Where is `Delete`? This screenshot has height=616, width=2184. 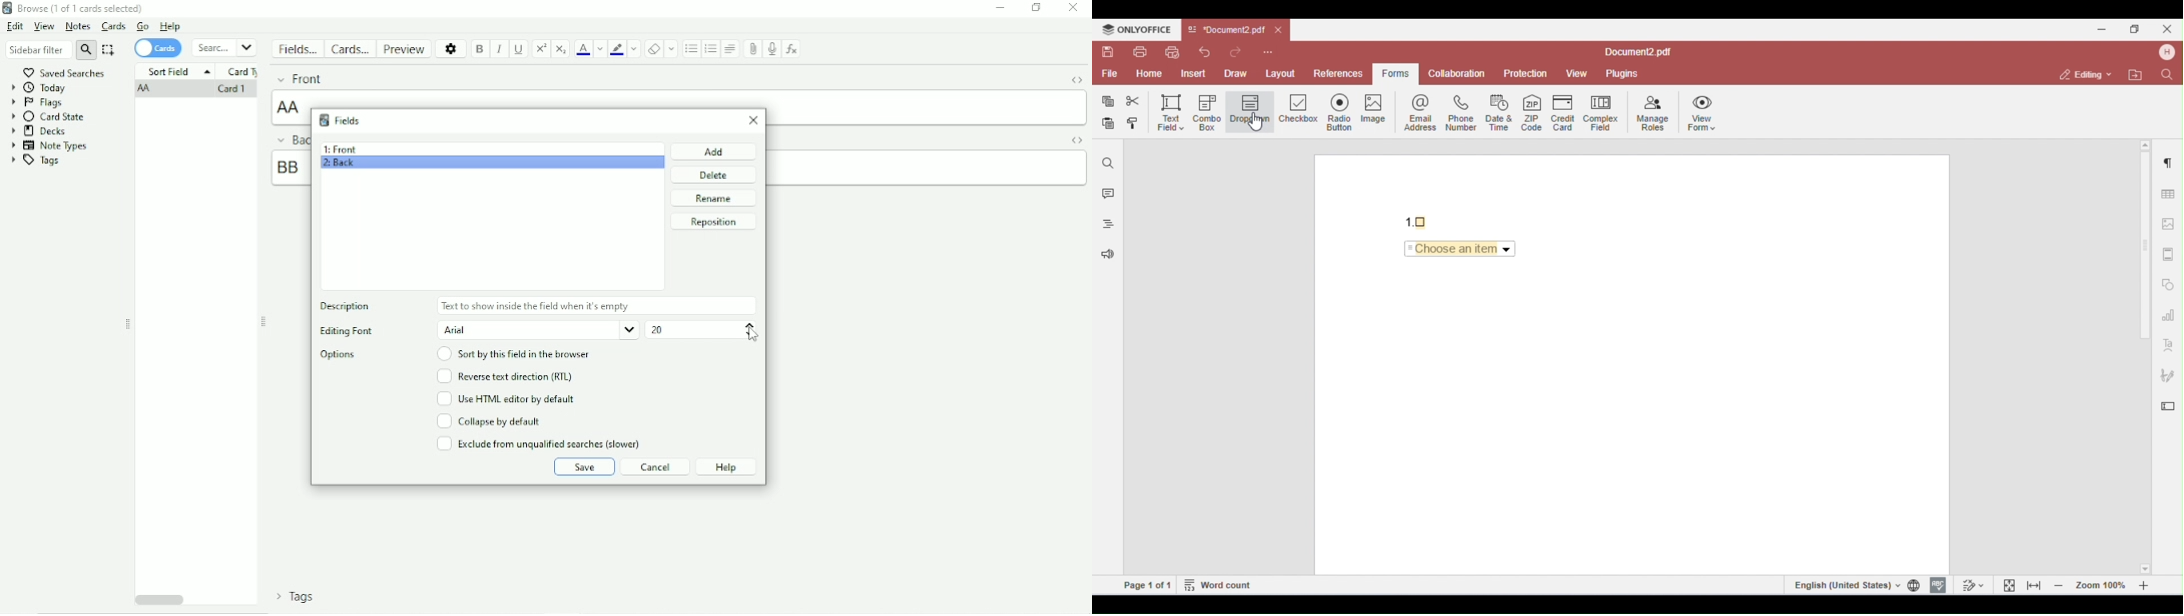 Delete is located at coordinates (715, 175).